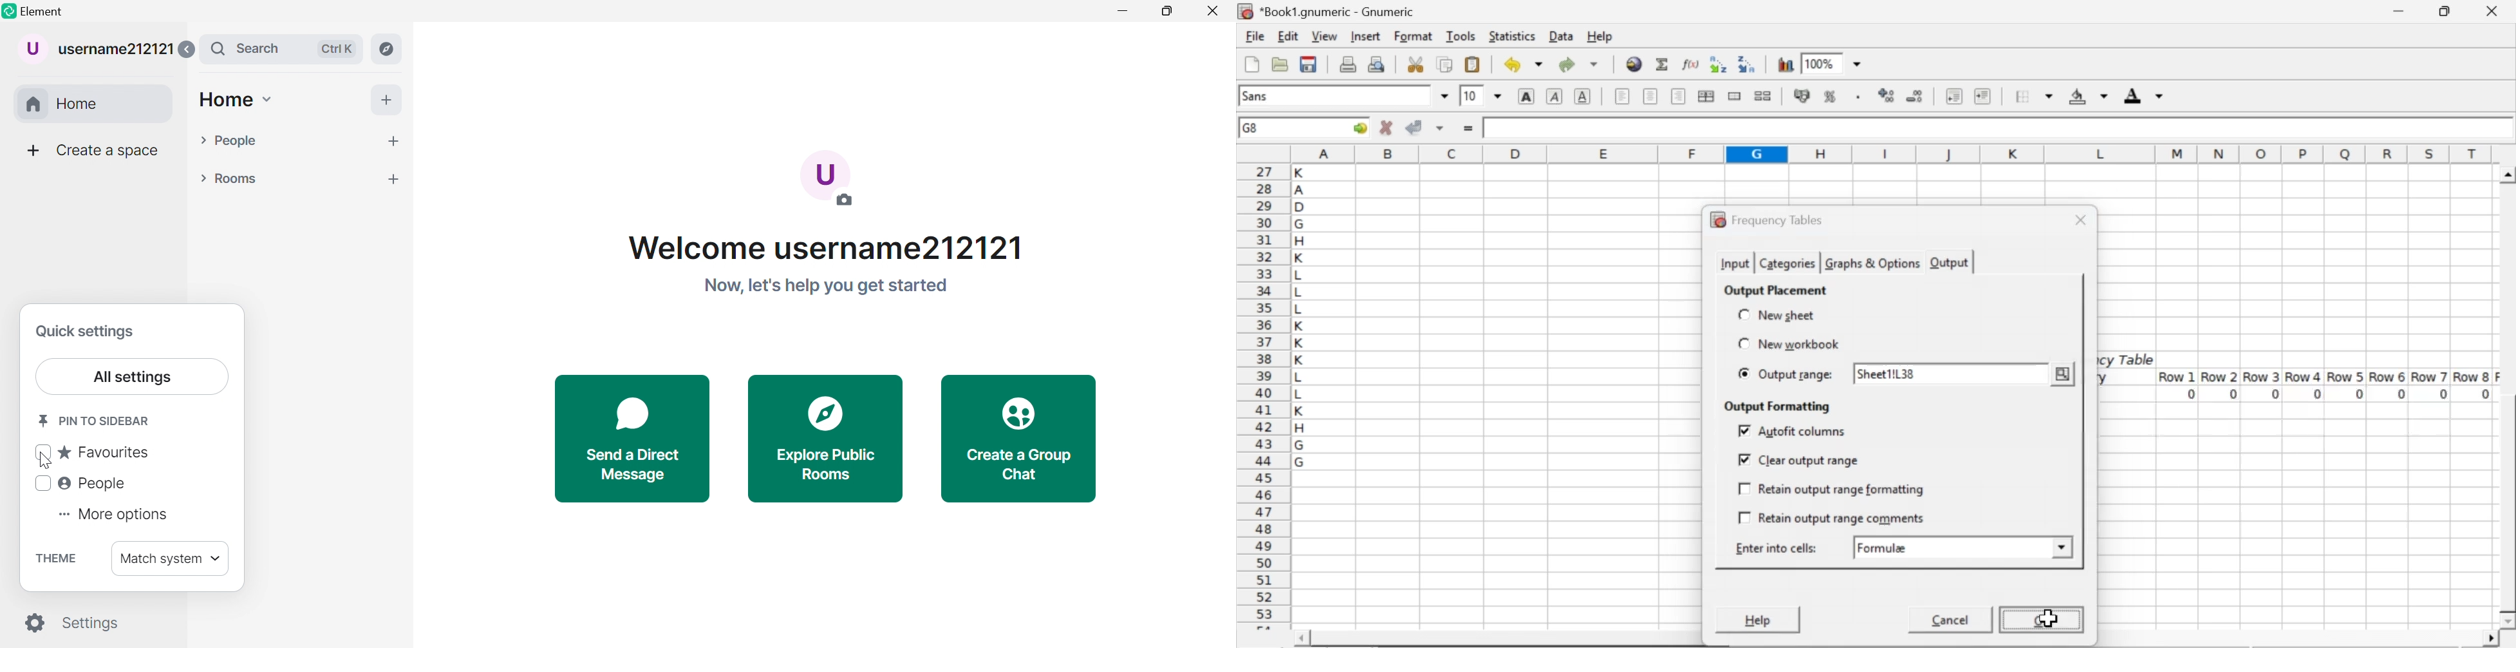  What do you see at coordinates (1832, 517) in the screenshot?
I see `retain output range comments` at bounding box center [1832, 517].